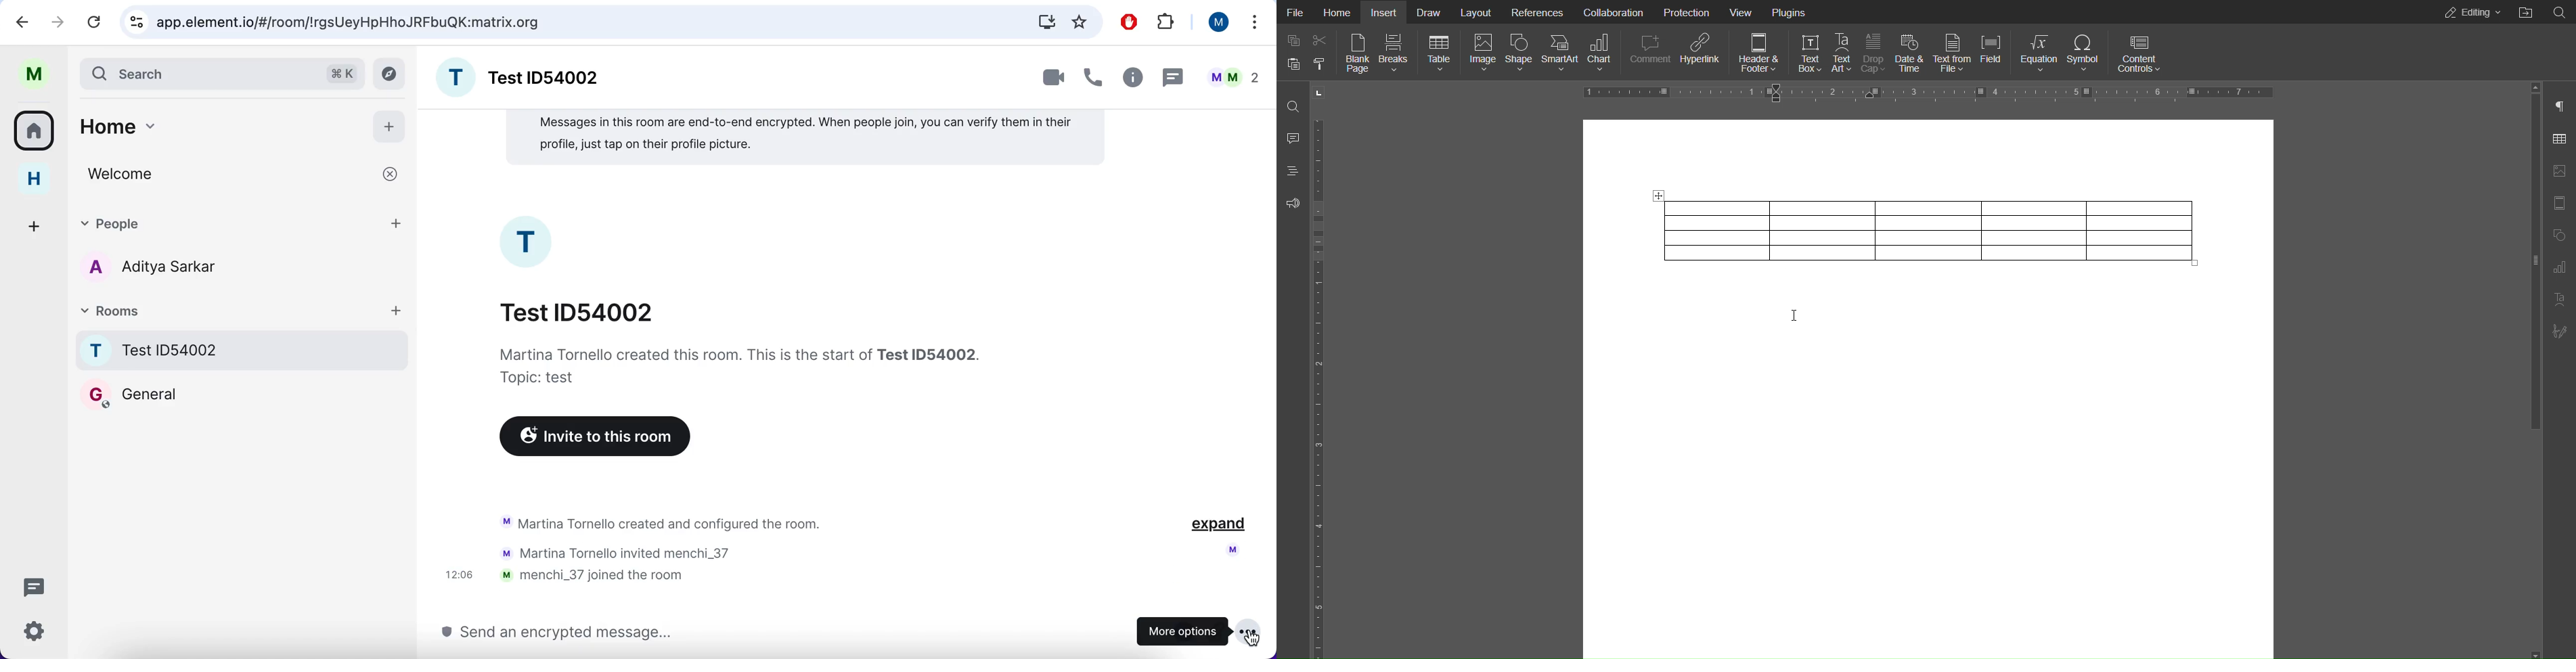 This screenshot has width=2576, height=672. Describe the element at coordinates (2559, 300) in the screenshot. I see `Text Art` at that location.